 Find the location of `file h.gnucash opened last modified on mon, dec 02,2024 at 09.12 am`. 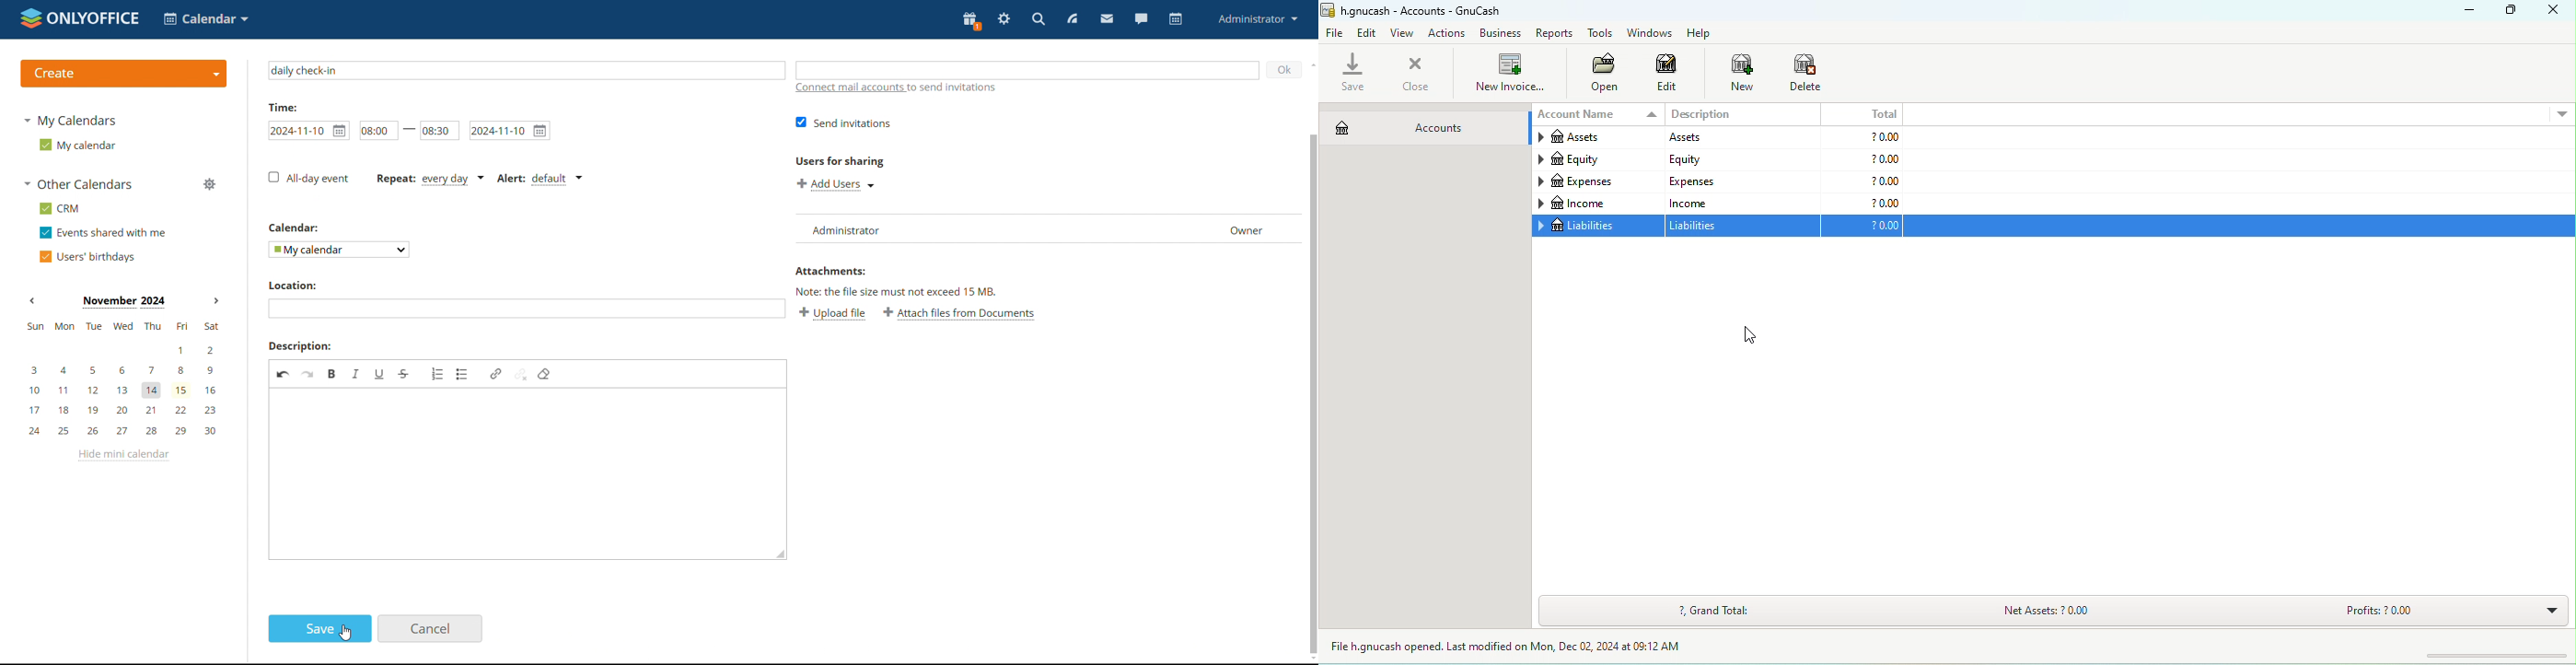

file h.gnucash opened last modified on mon, dec 02,2024 at 09.12 am is located at coordinates (1520, 648).